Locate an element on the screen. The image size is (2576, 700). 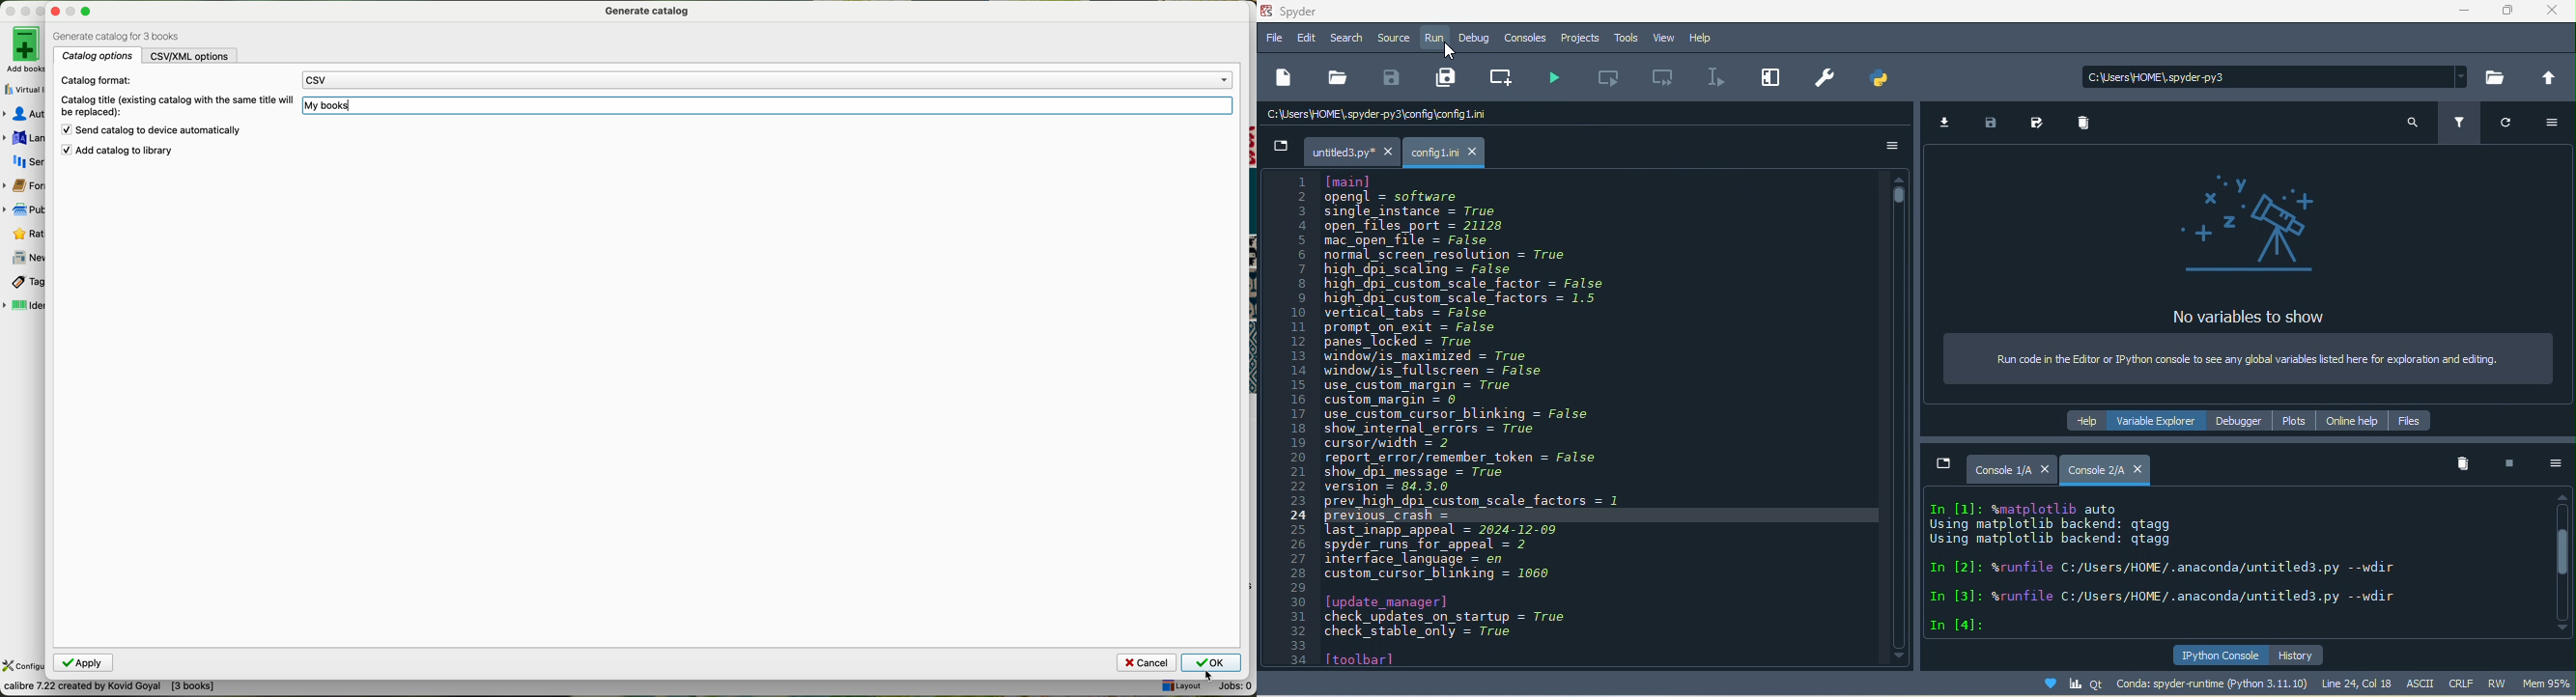
click on OK is located at coordinates (1213, 661).